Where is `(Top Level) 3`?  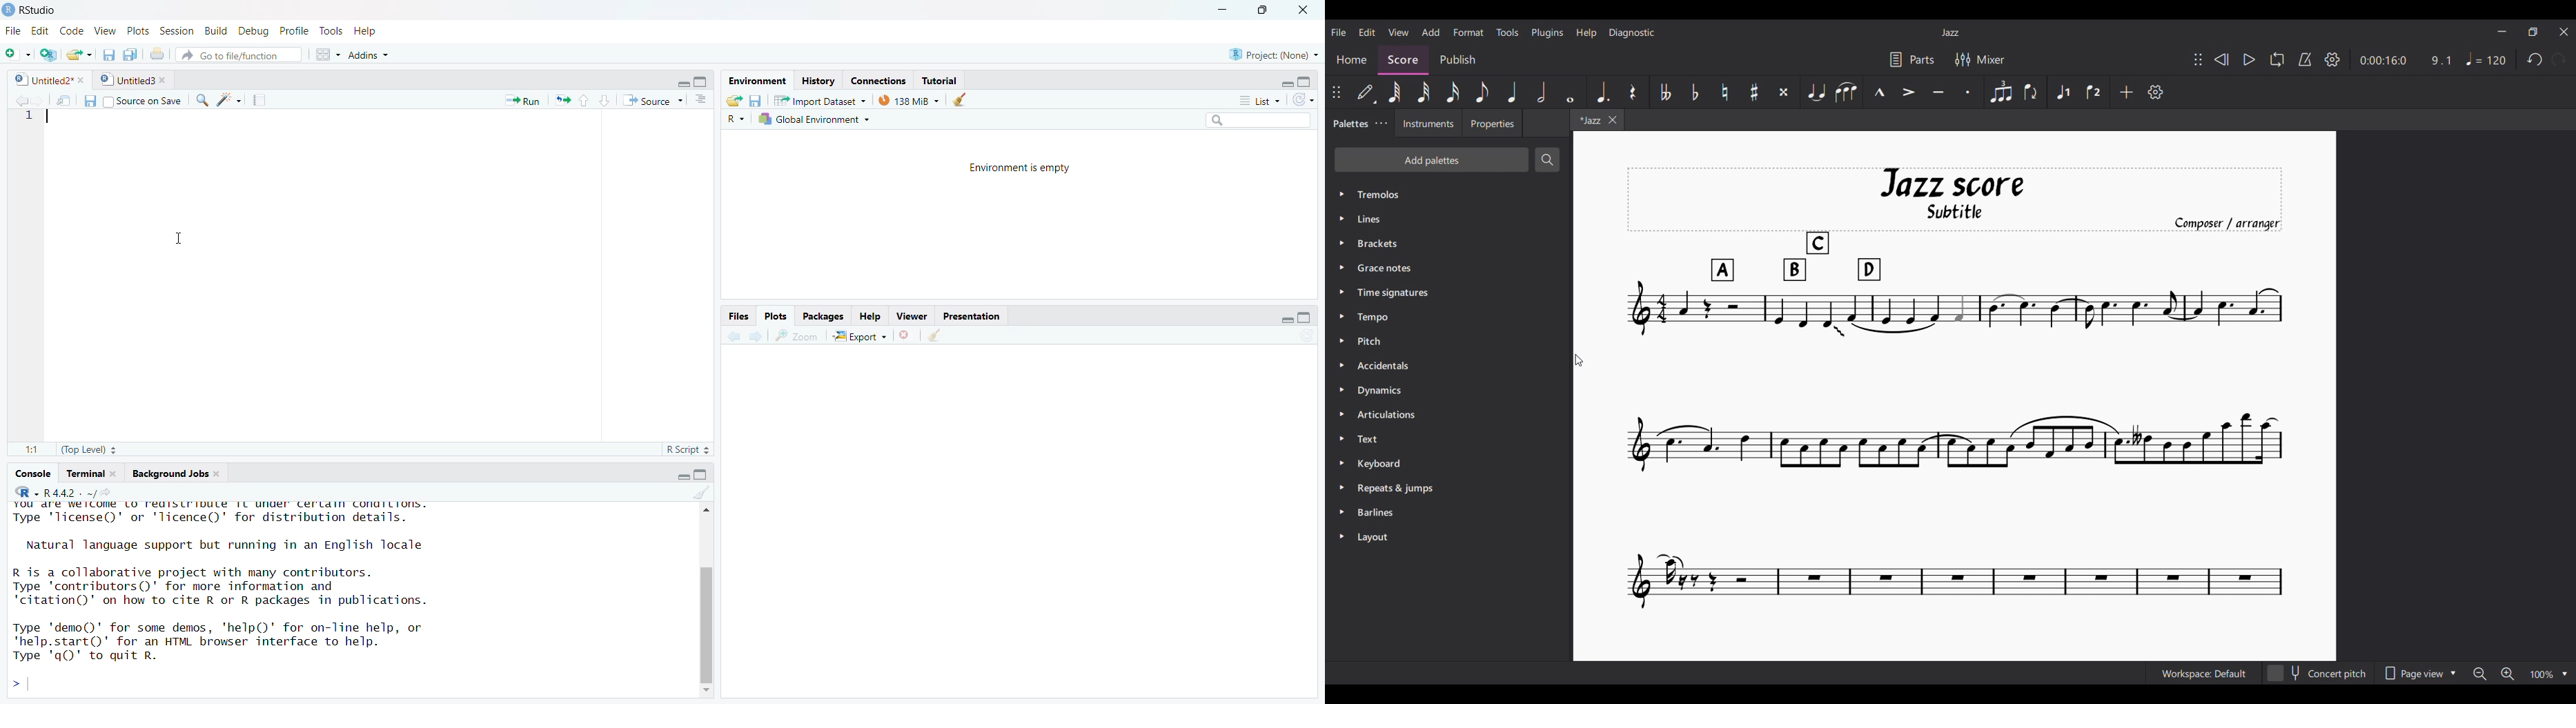
(Top Level) 3 is located at coordinates (81, 451).